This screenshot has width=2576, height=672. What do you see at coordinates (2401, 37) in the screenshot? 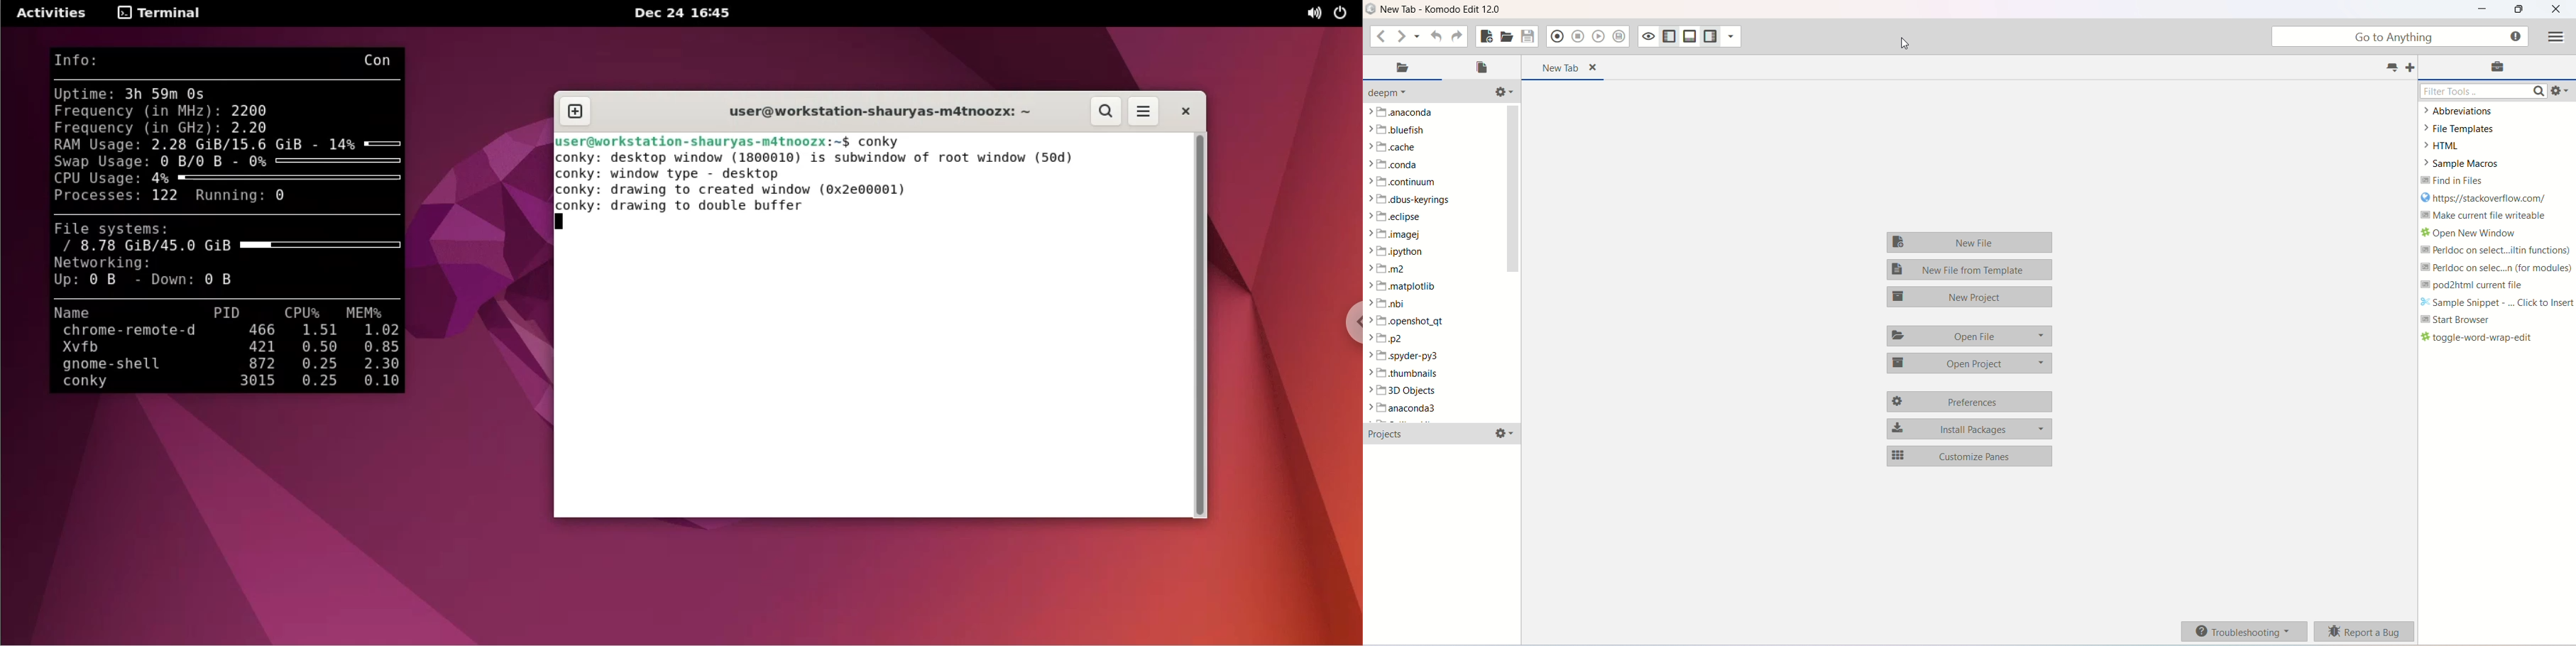
I see `go to anything` at bounding box center [2401, 37].